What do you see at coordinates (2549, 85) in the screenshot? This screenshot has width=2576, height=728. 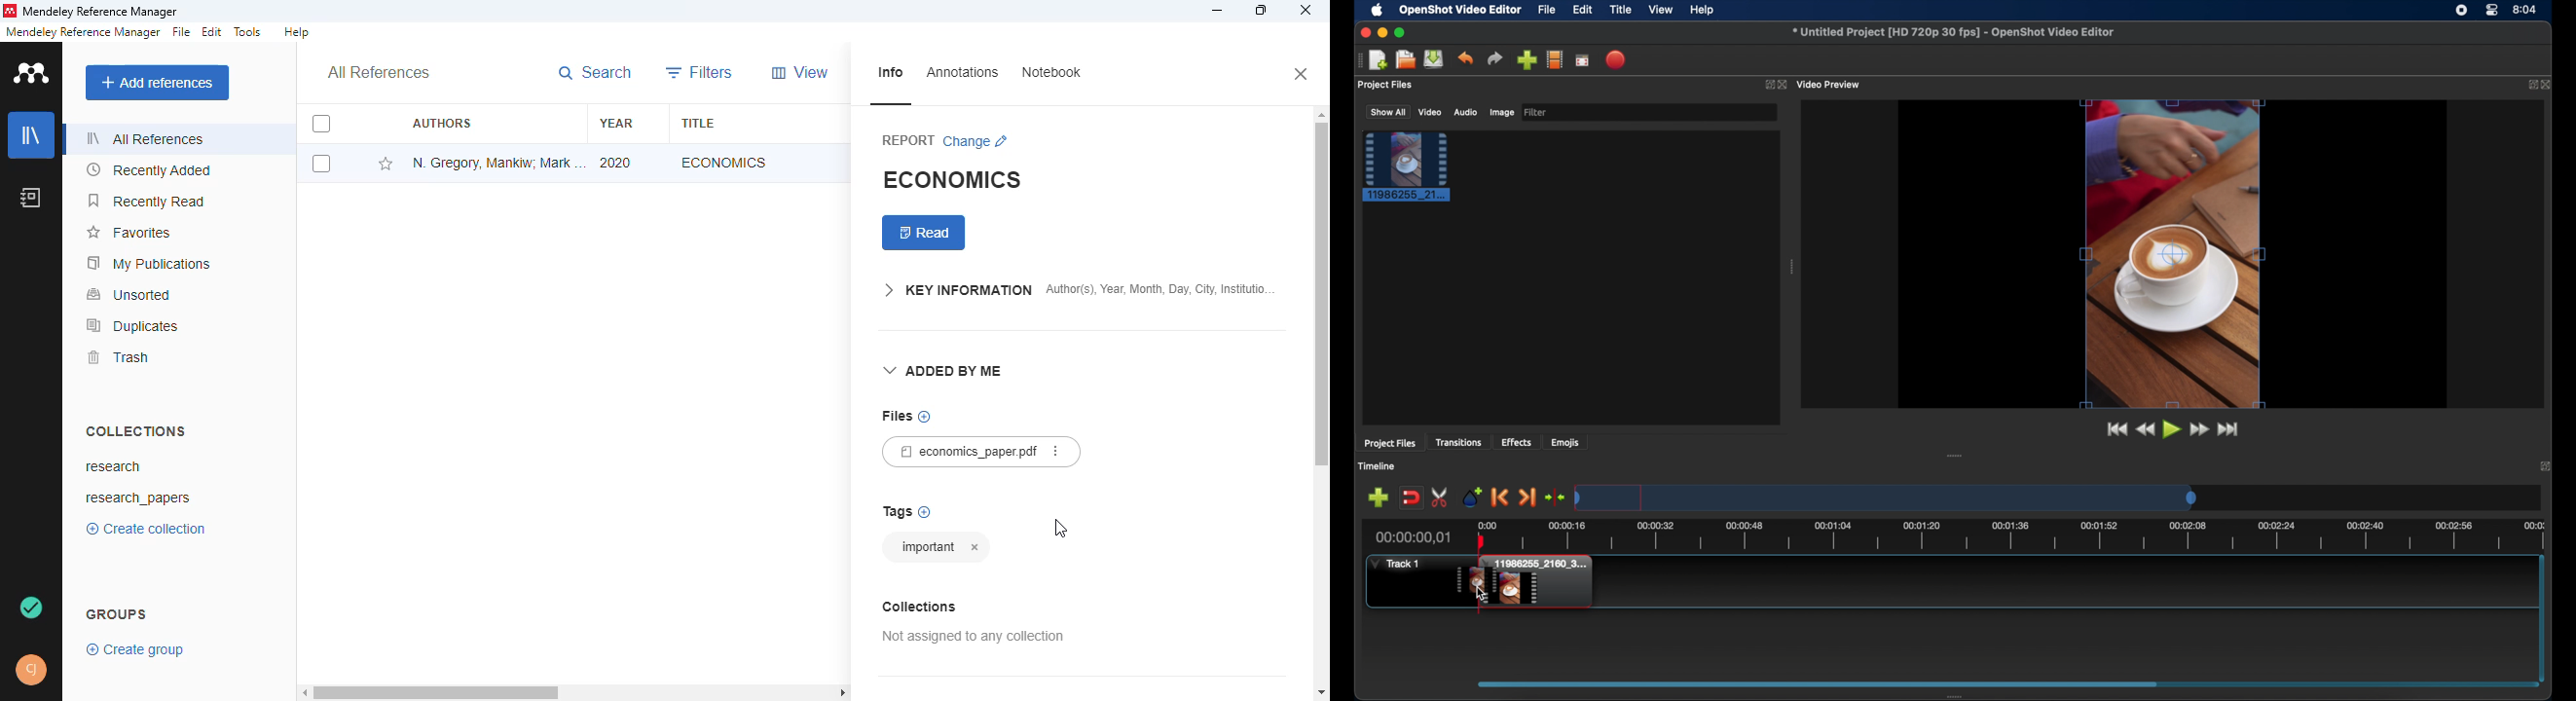 I see `close` at bounding box center [2549, 85].